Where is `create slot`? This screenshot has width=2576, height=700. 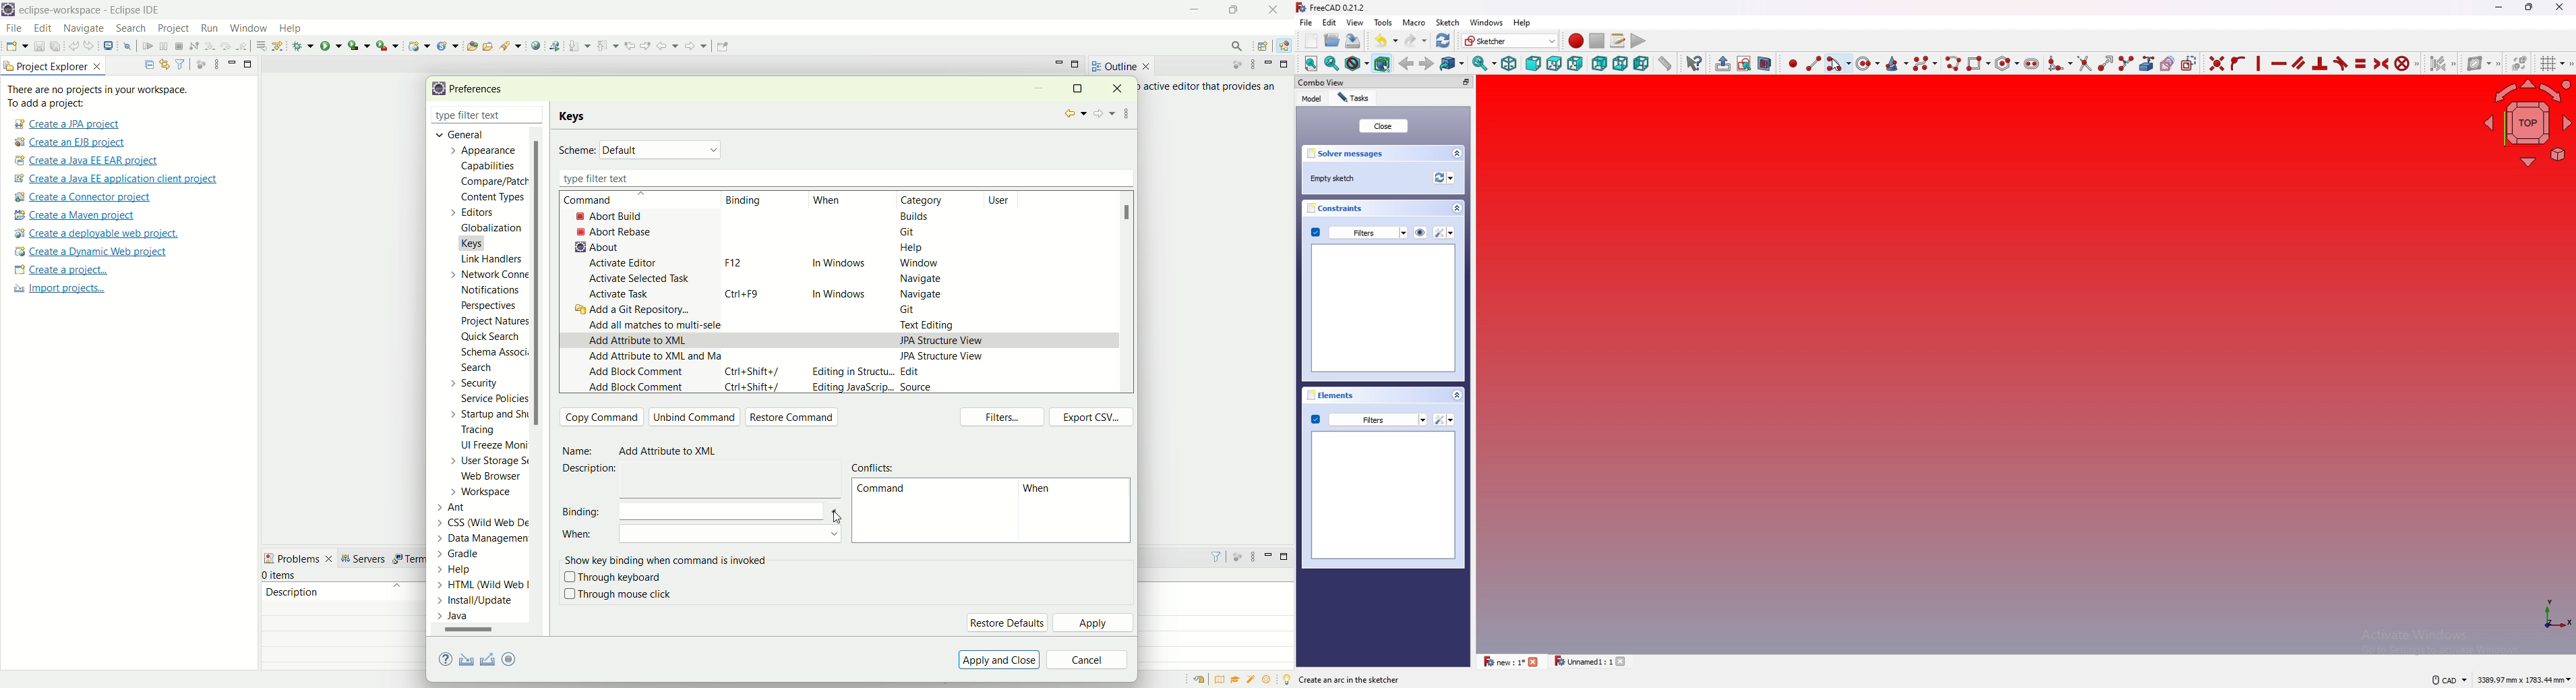
create slot is located at coordinates (2032, 63).